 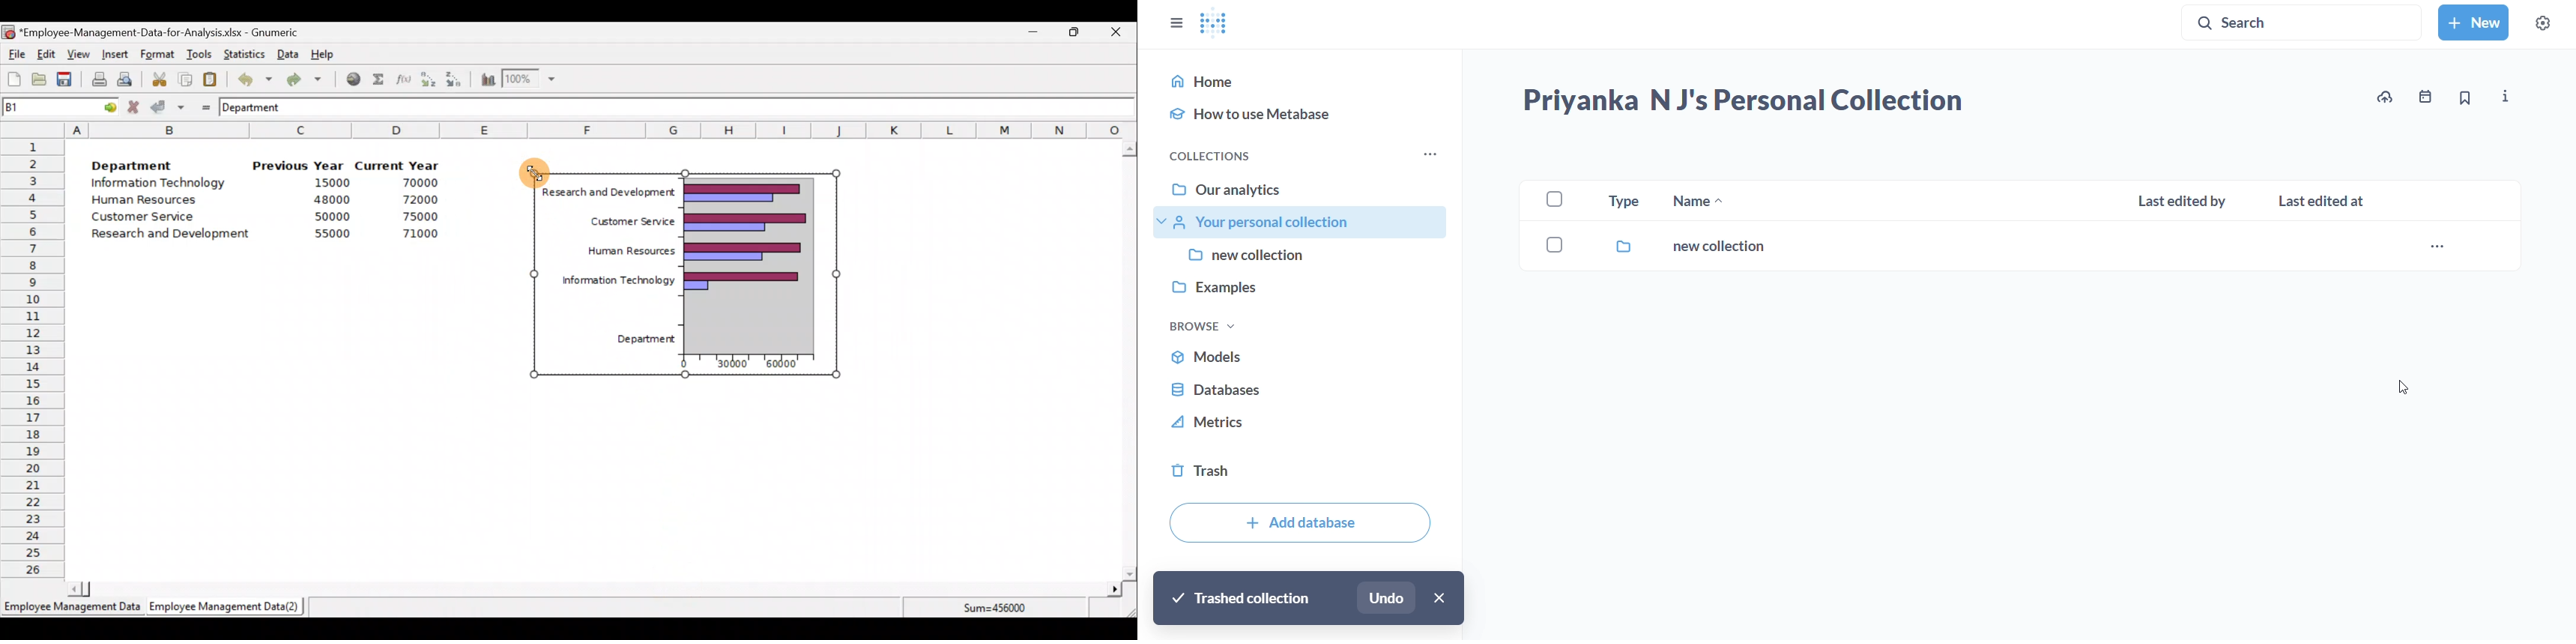 What do you see at coordinates (454, 80) in the screenshot?
I see `Sort in descending order` at bounding box center [454, 80].